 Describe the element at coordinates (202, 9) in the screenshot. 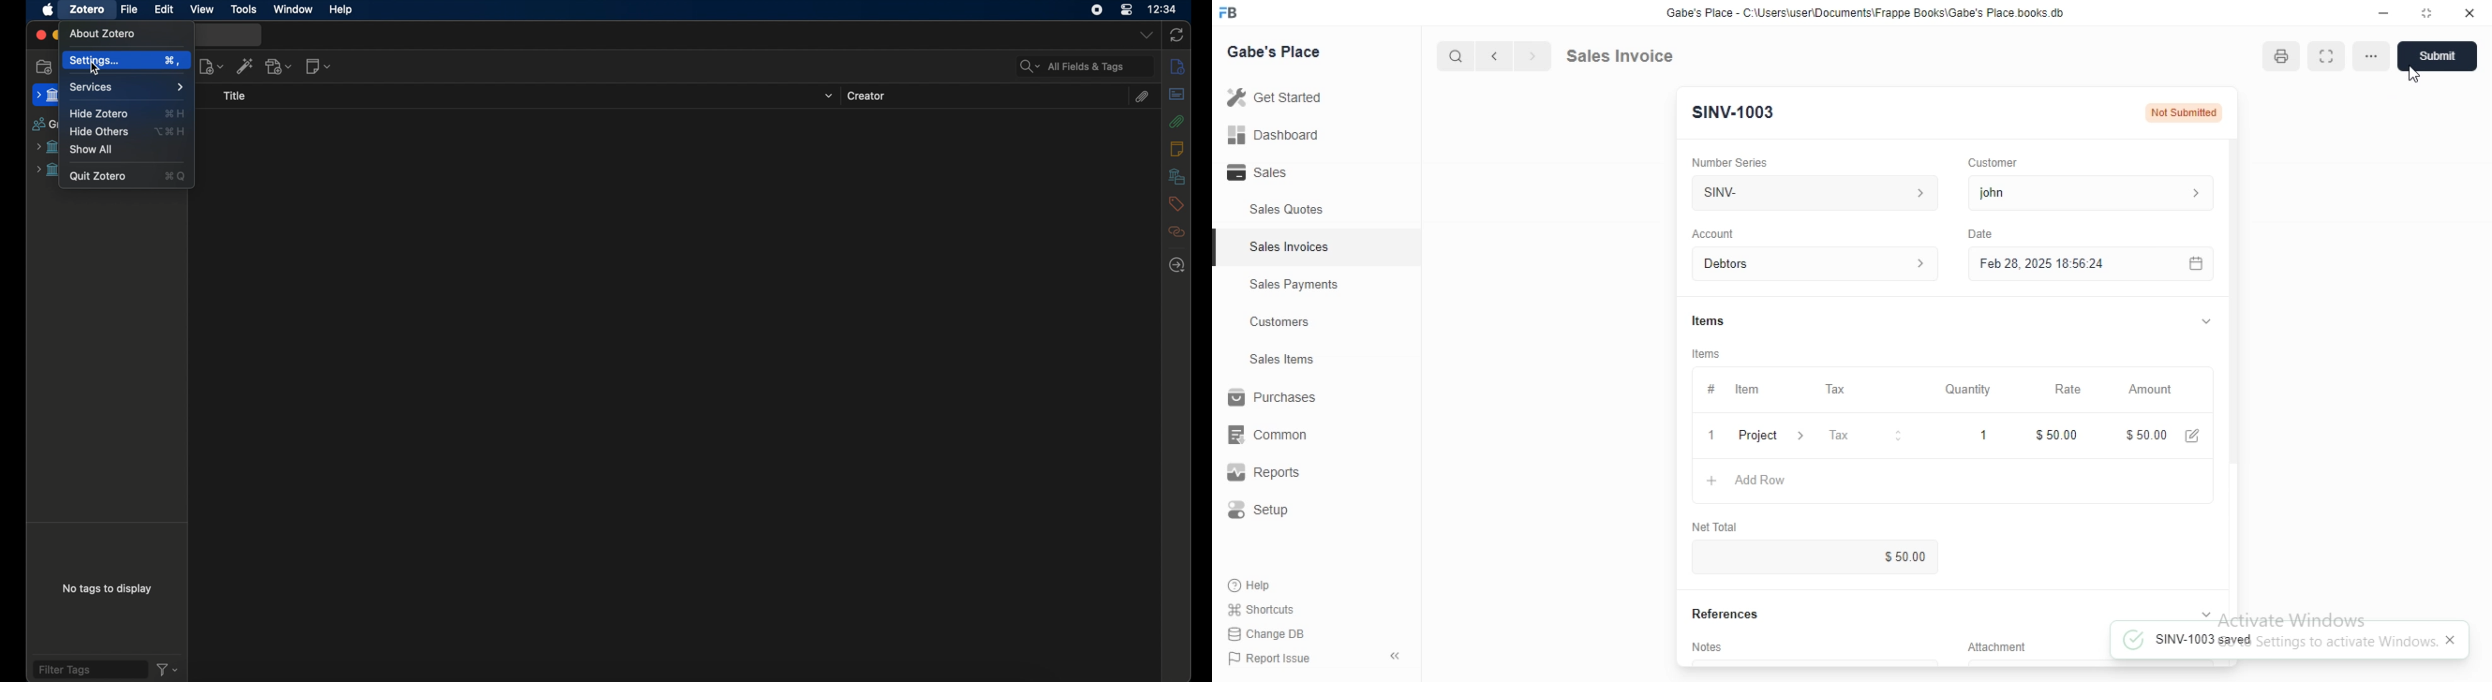

I see `view` at that location.